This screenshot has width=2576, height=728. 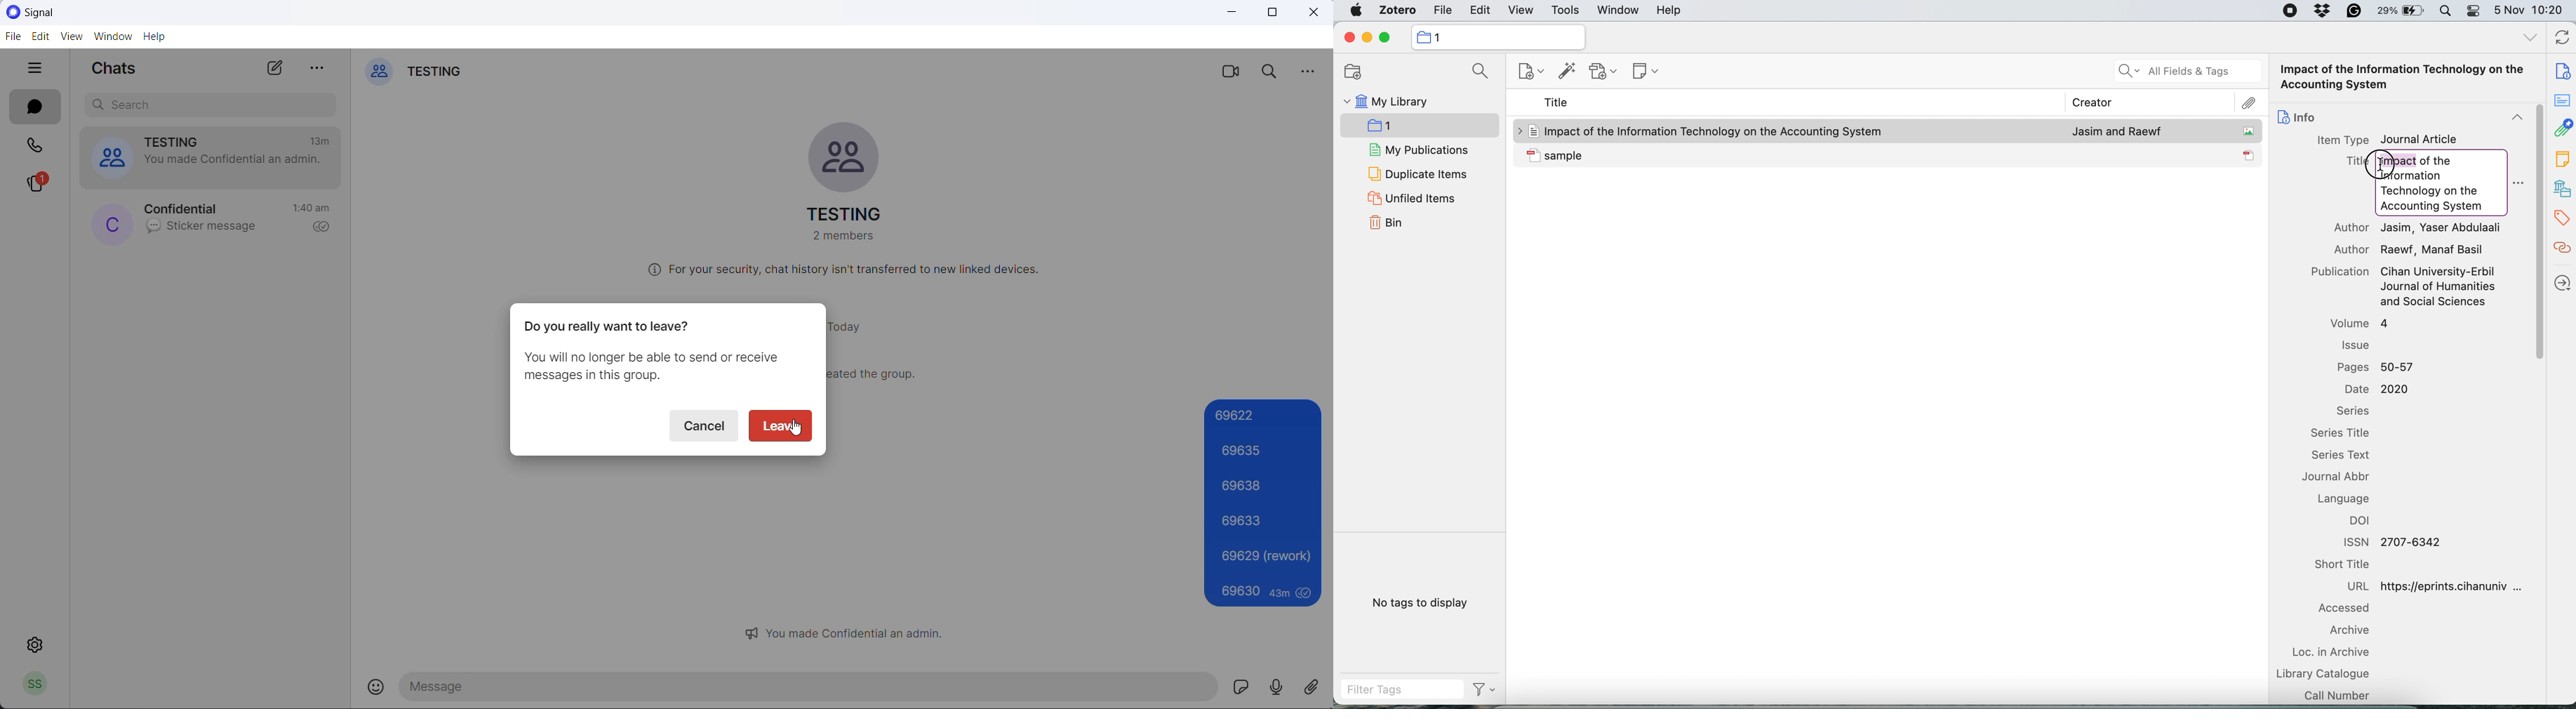 I want to click on call number, so click(x=2339, y=695).